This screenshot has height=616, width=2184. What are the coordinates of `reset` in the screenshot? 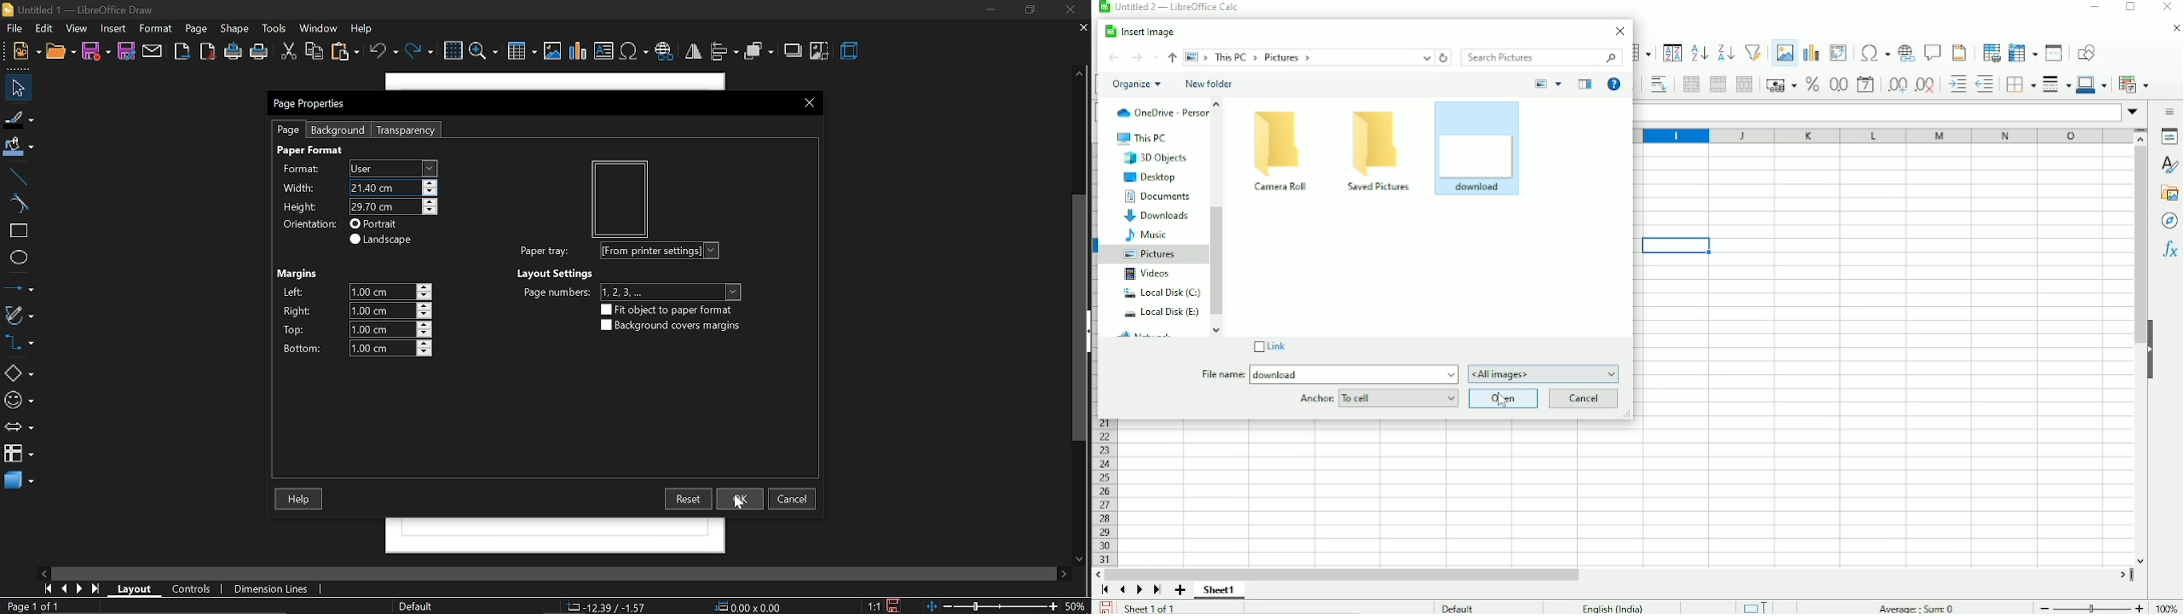 It's located at (686, 499).